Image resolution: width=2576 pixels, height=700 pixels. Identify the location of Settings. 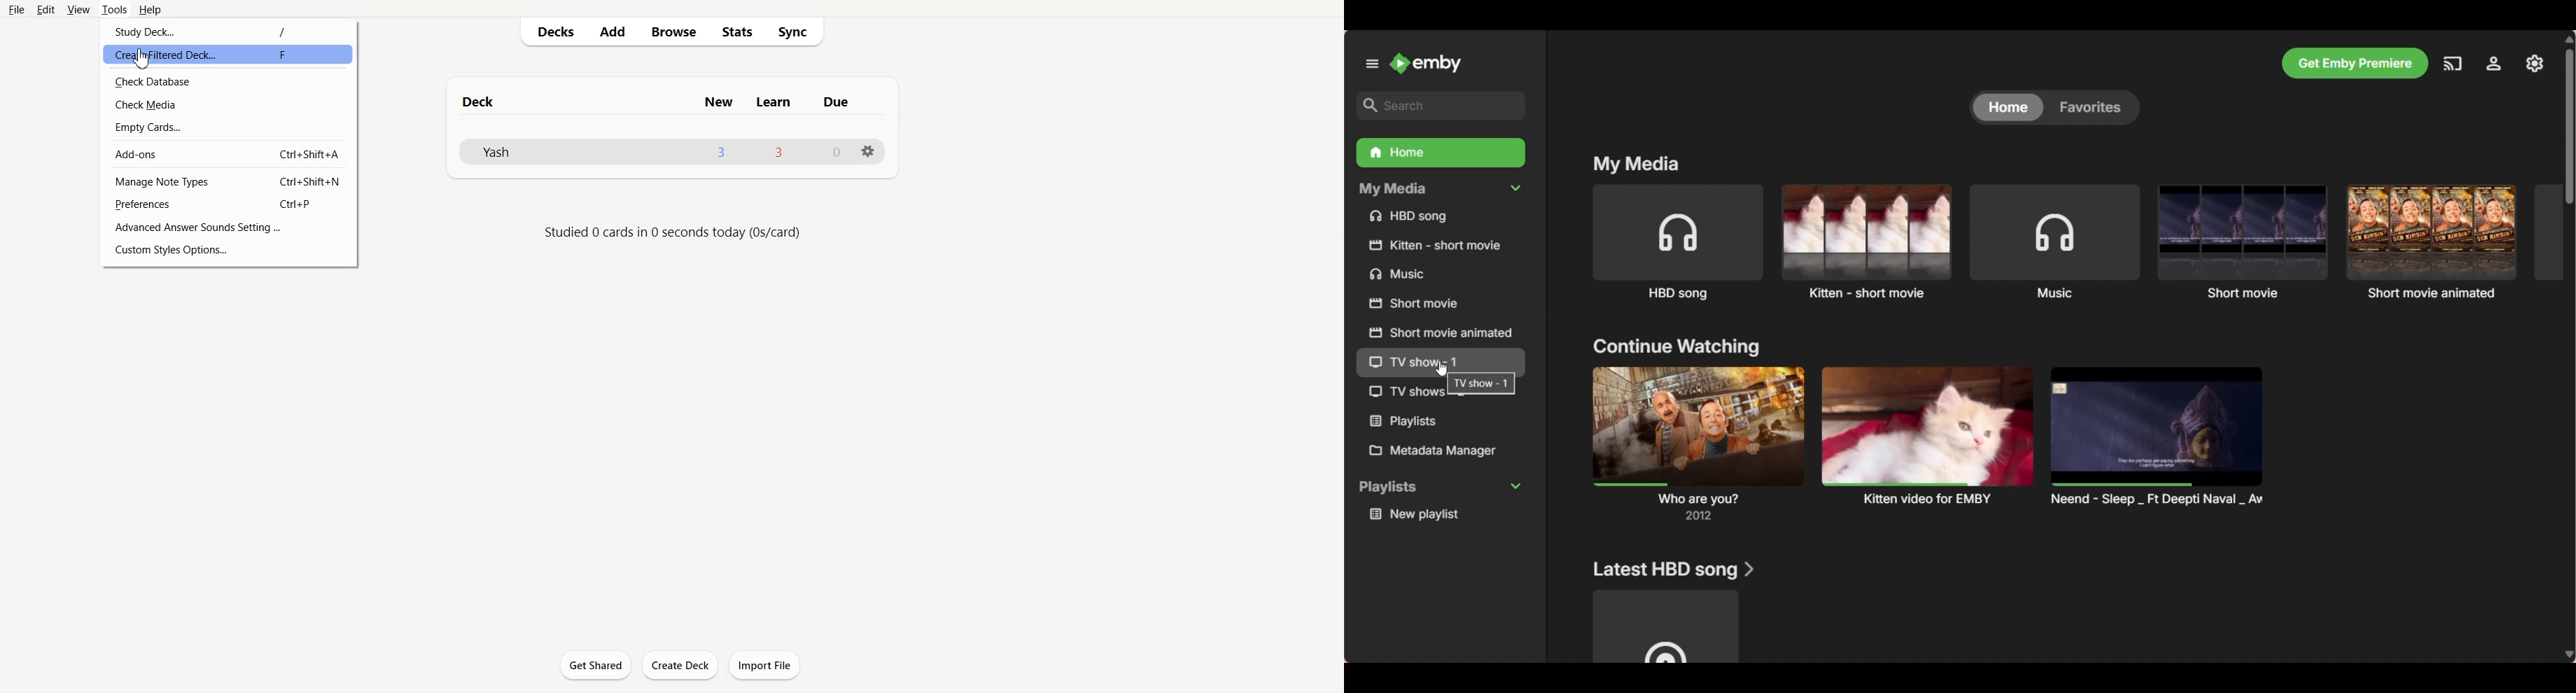
(867, 152).